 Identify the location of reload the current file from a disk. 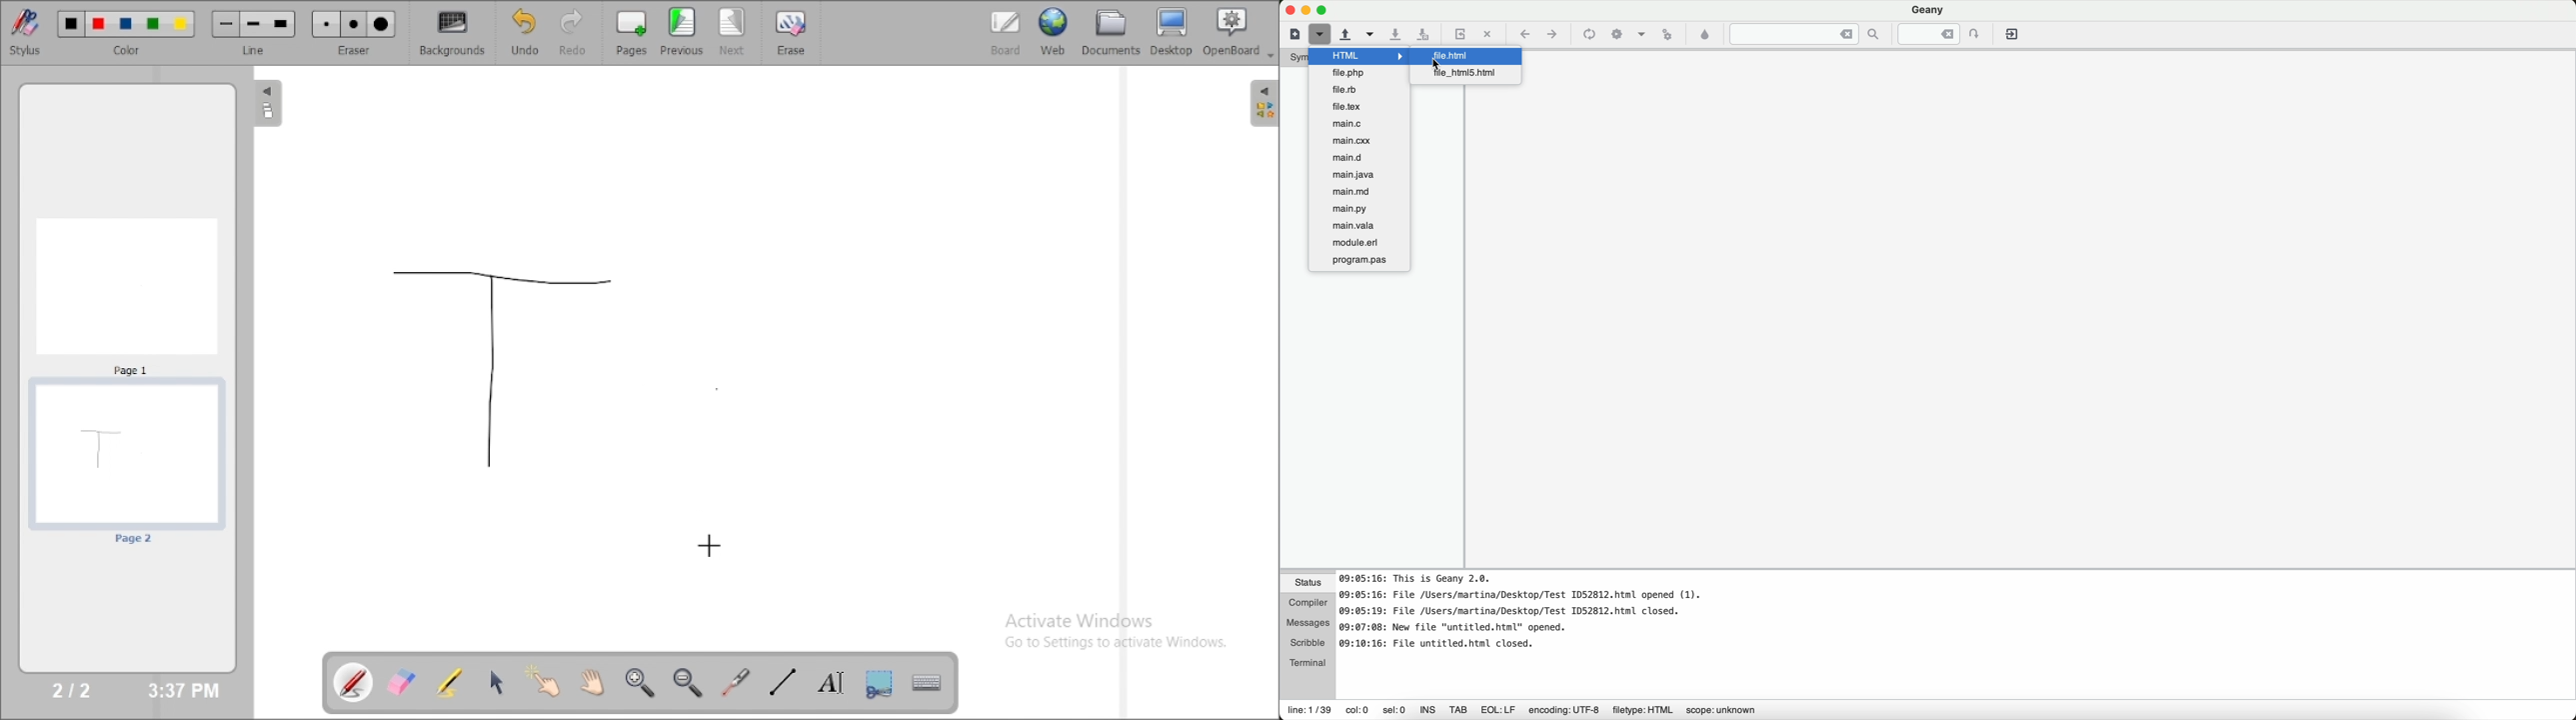
(1460, 36).